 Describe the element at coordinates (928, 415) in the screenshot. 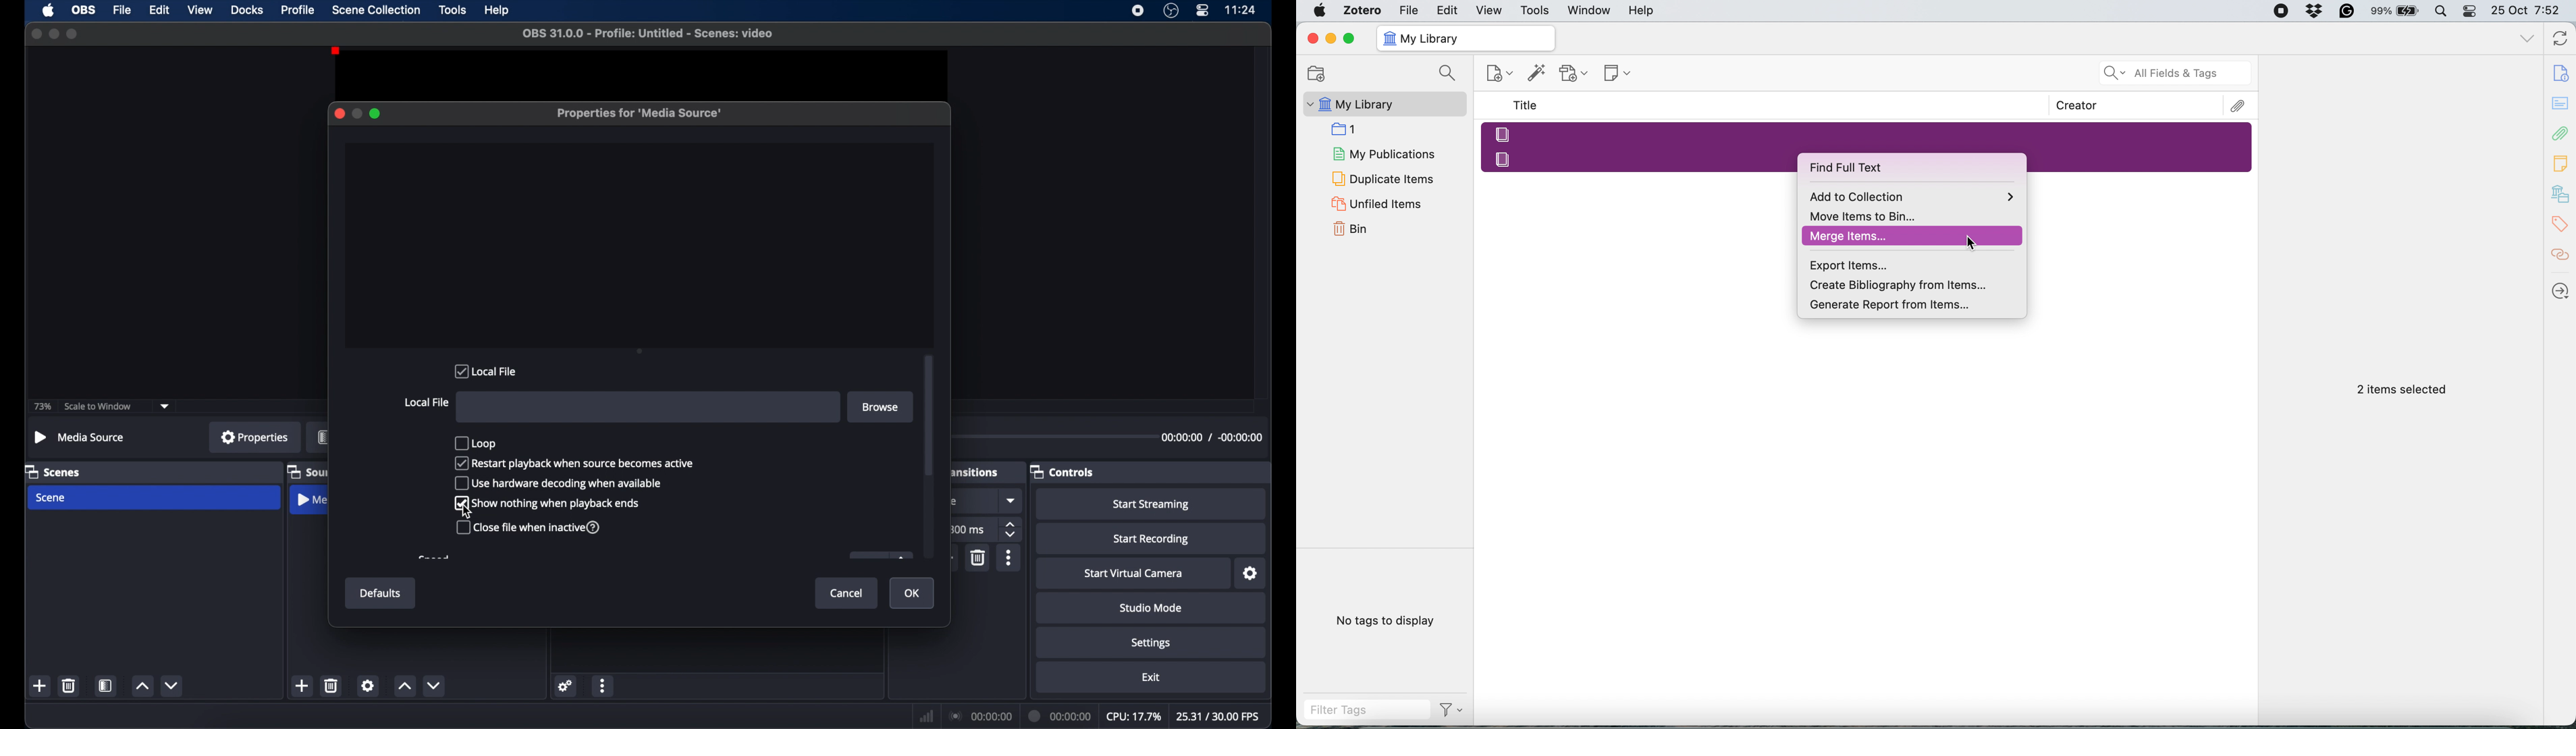

I see `scroll box` at that location.